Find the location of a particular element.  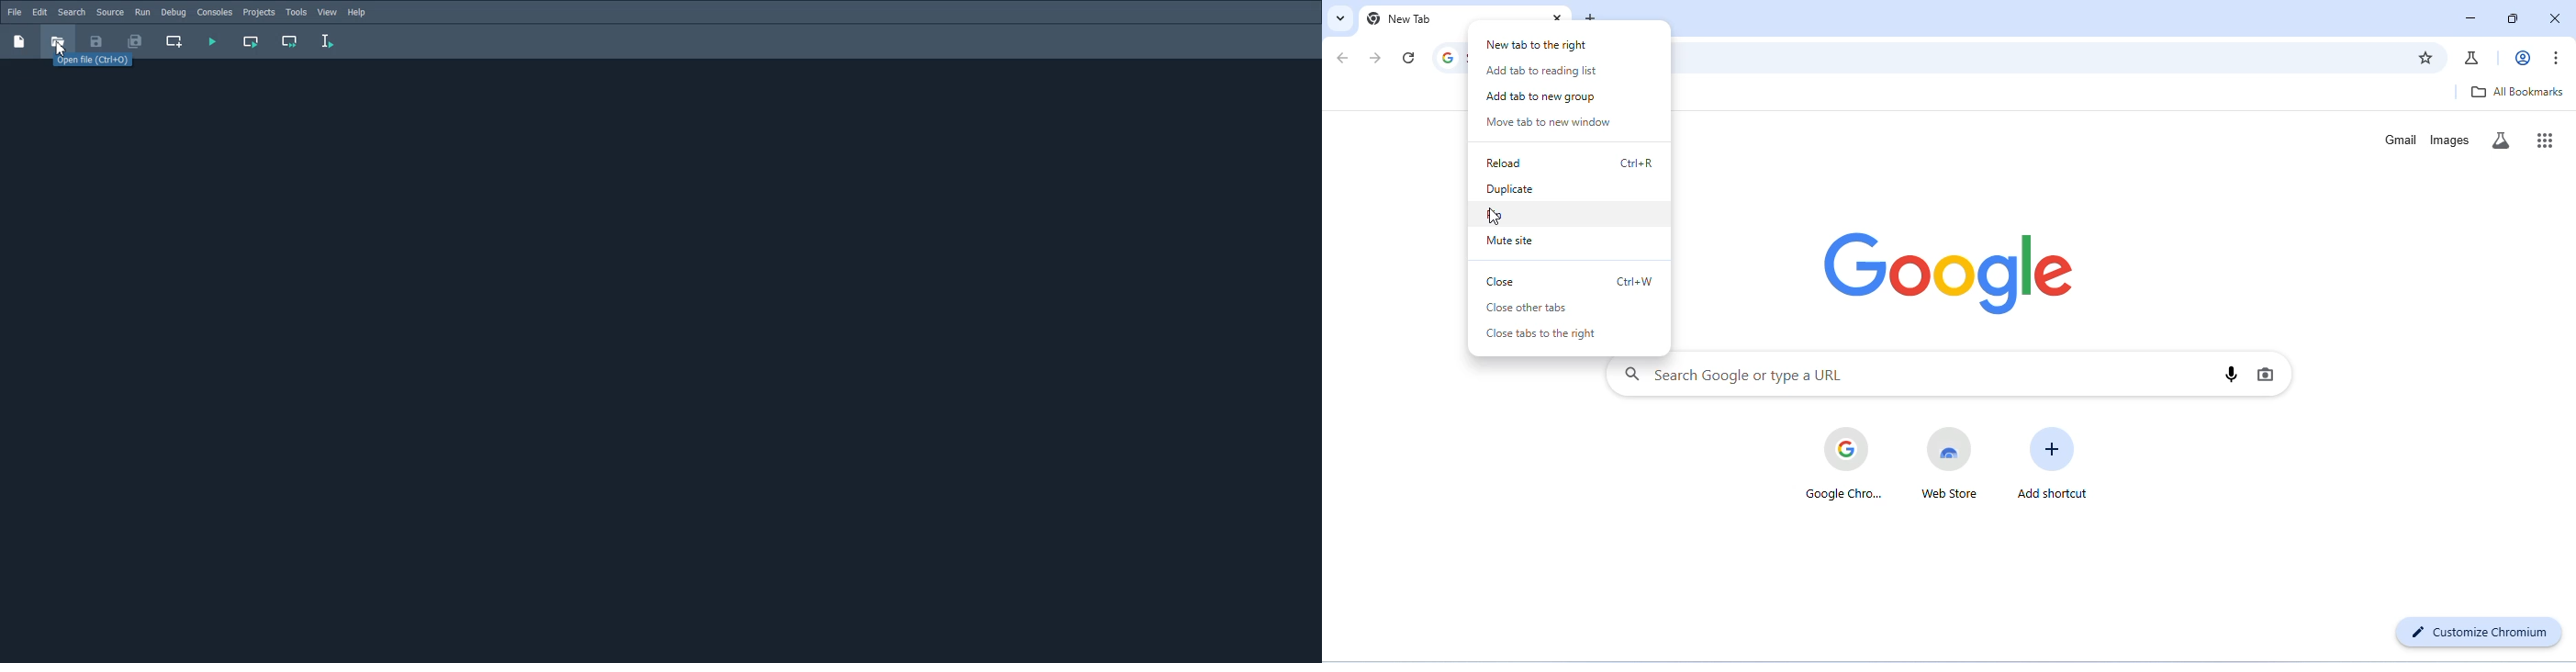

Debug is located at coordinates (173, 12).